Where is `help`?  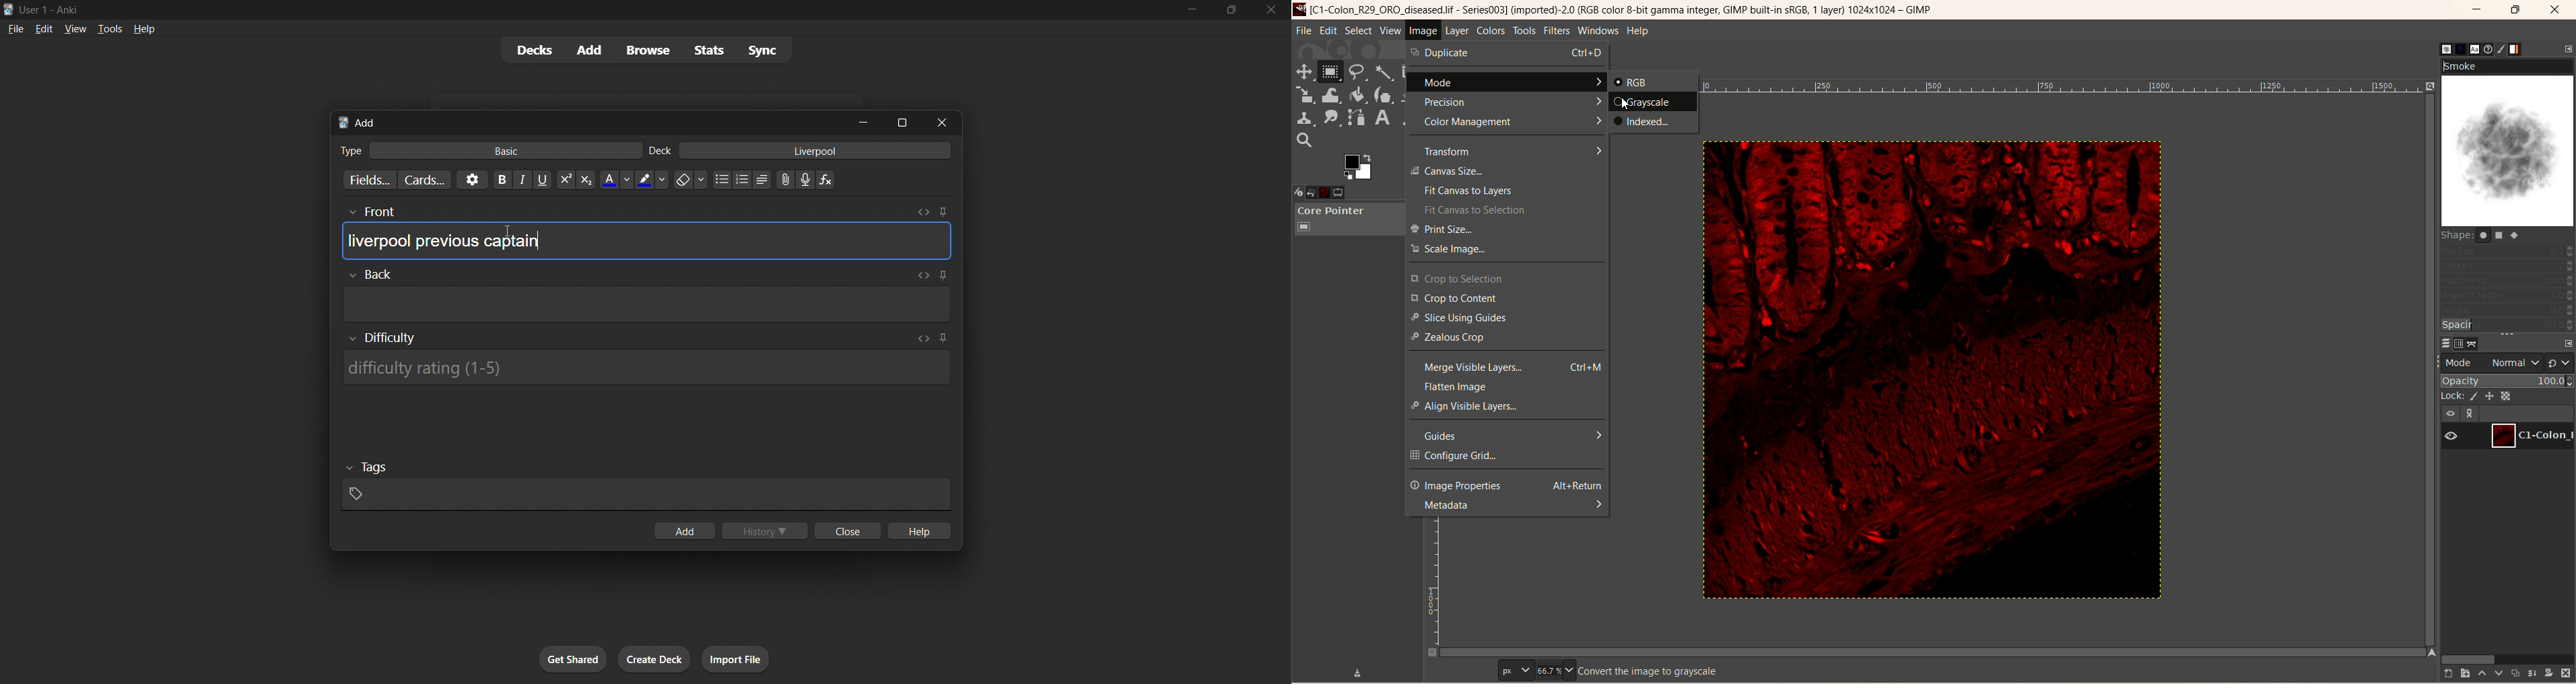
help is located at coordinates (1640, 31).